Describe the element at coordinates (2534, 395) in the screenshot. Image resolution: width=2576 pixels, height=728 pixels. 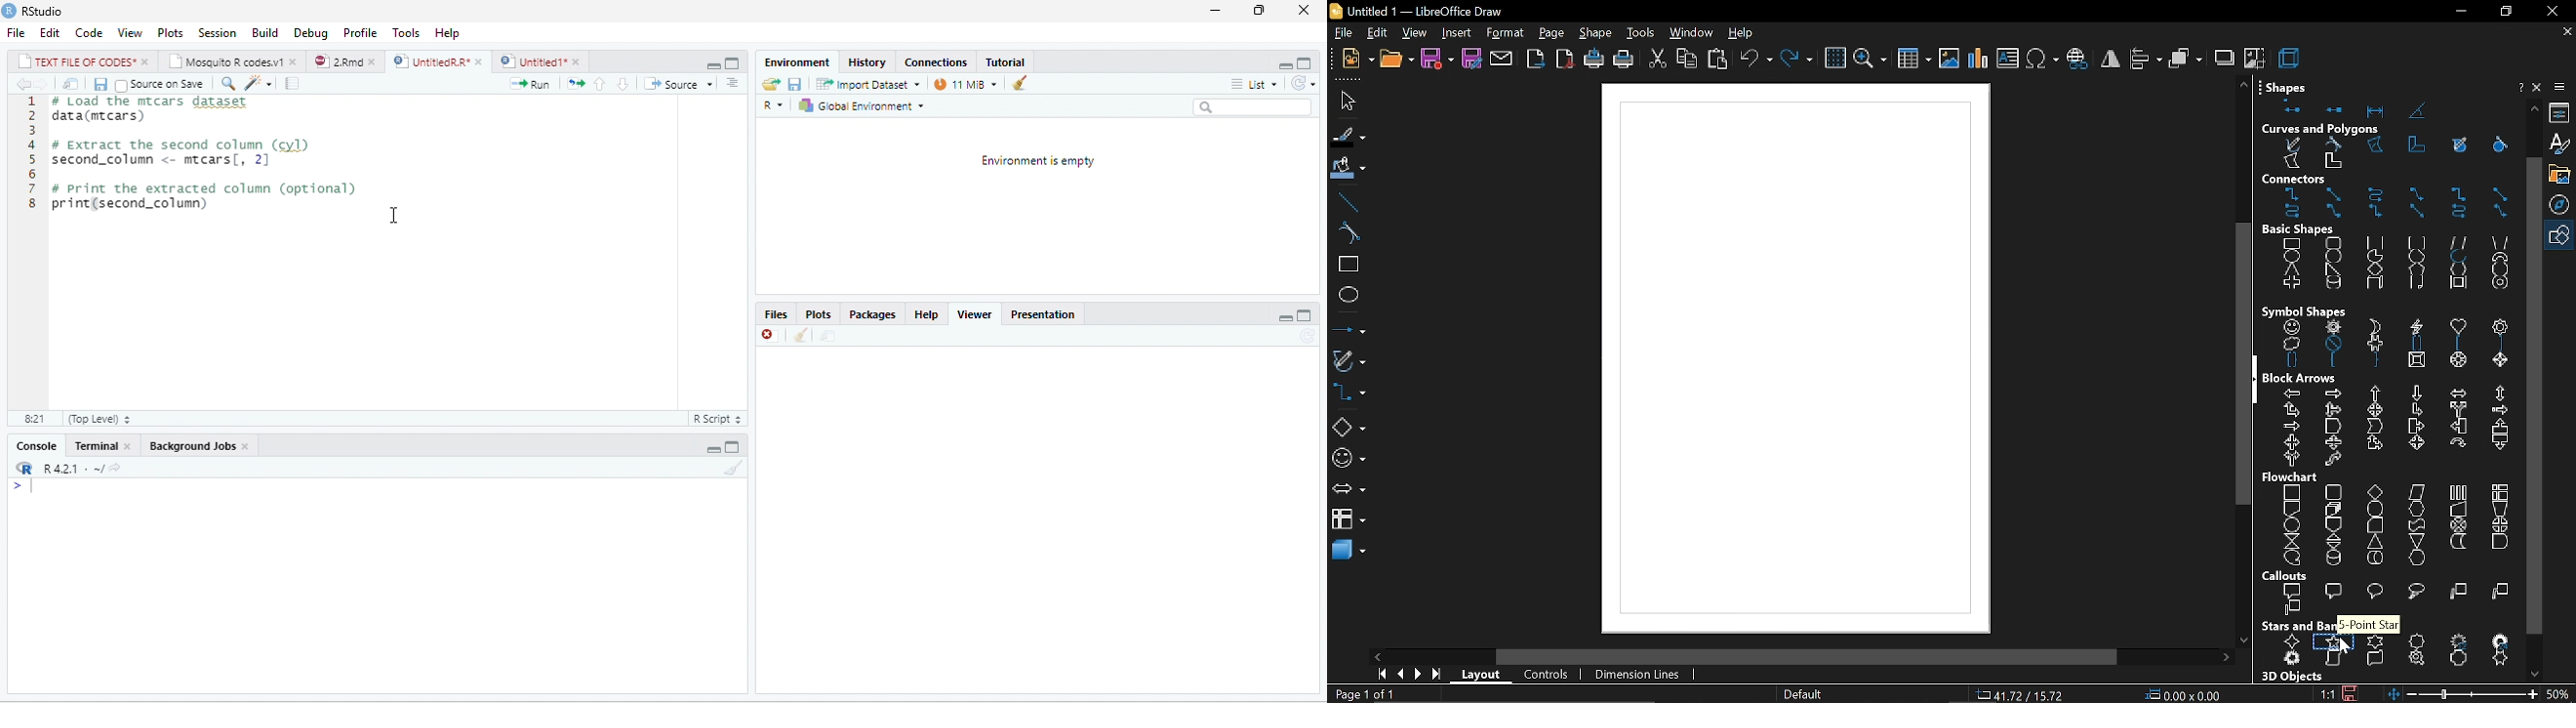
I see `vertical scrollbar` at that location.